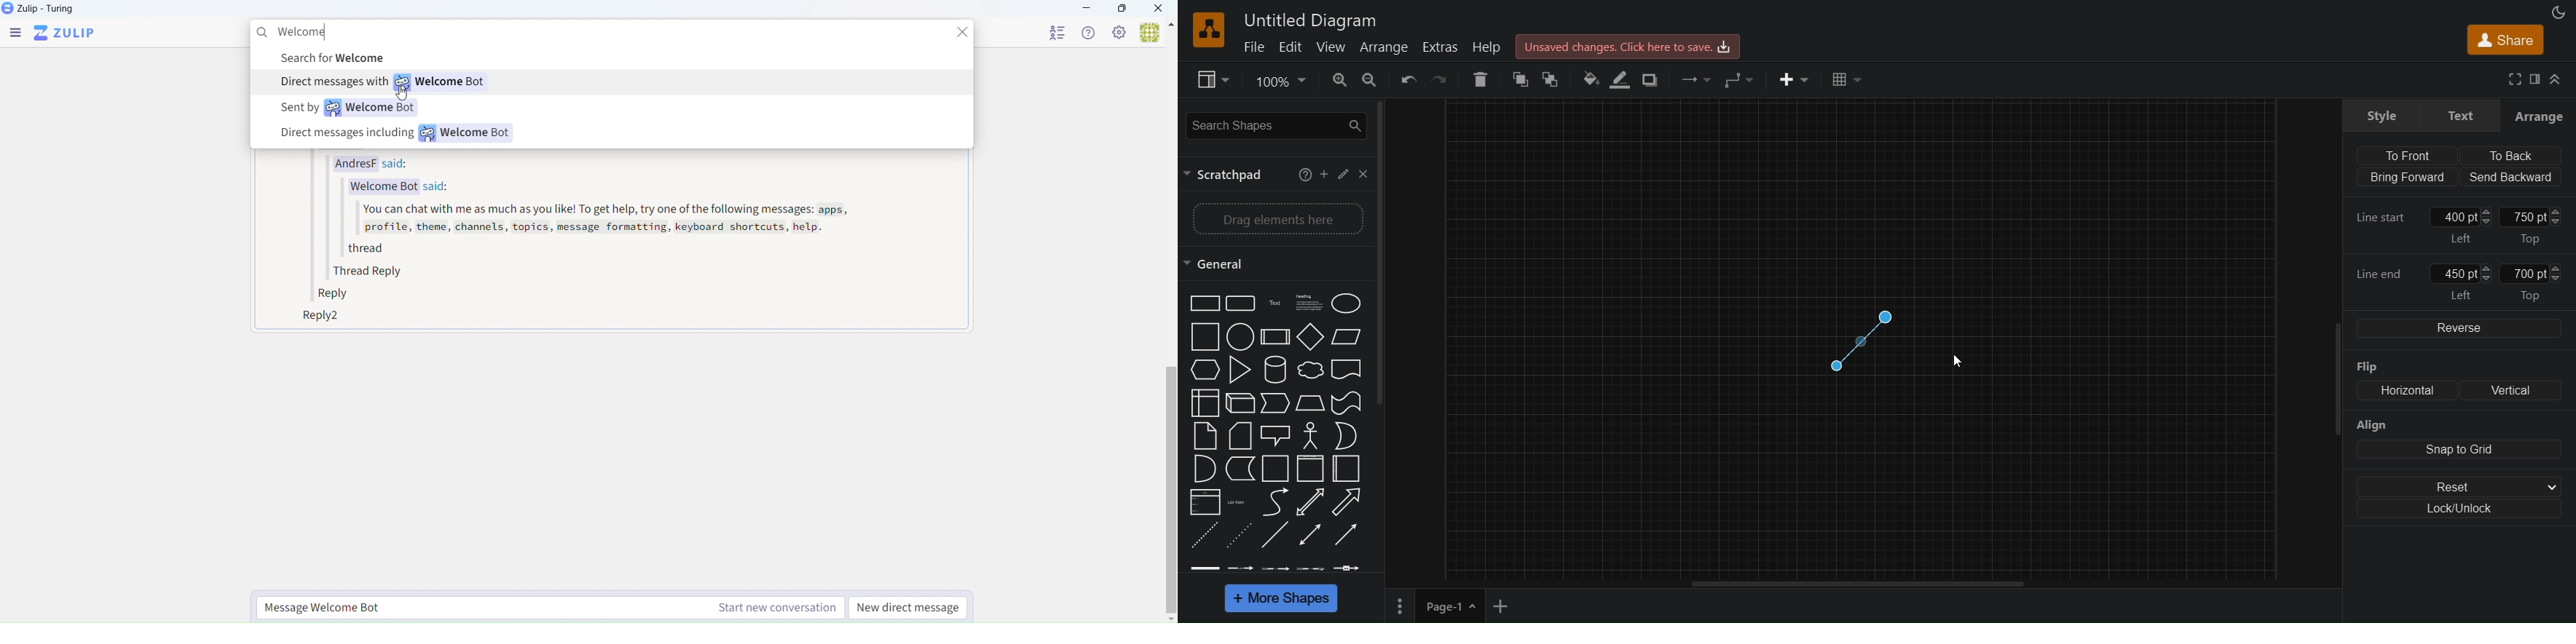 The height and width of the screenshot is (644, 2576). I want to click on close, so click(966, 36).